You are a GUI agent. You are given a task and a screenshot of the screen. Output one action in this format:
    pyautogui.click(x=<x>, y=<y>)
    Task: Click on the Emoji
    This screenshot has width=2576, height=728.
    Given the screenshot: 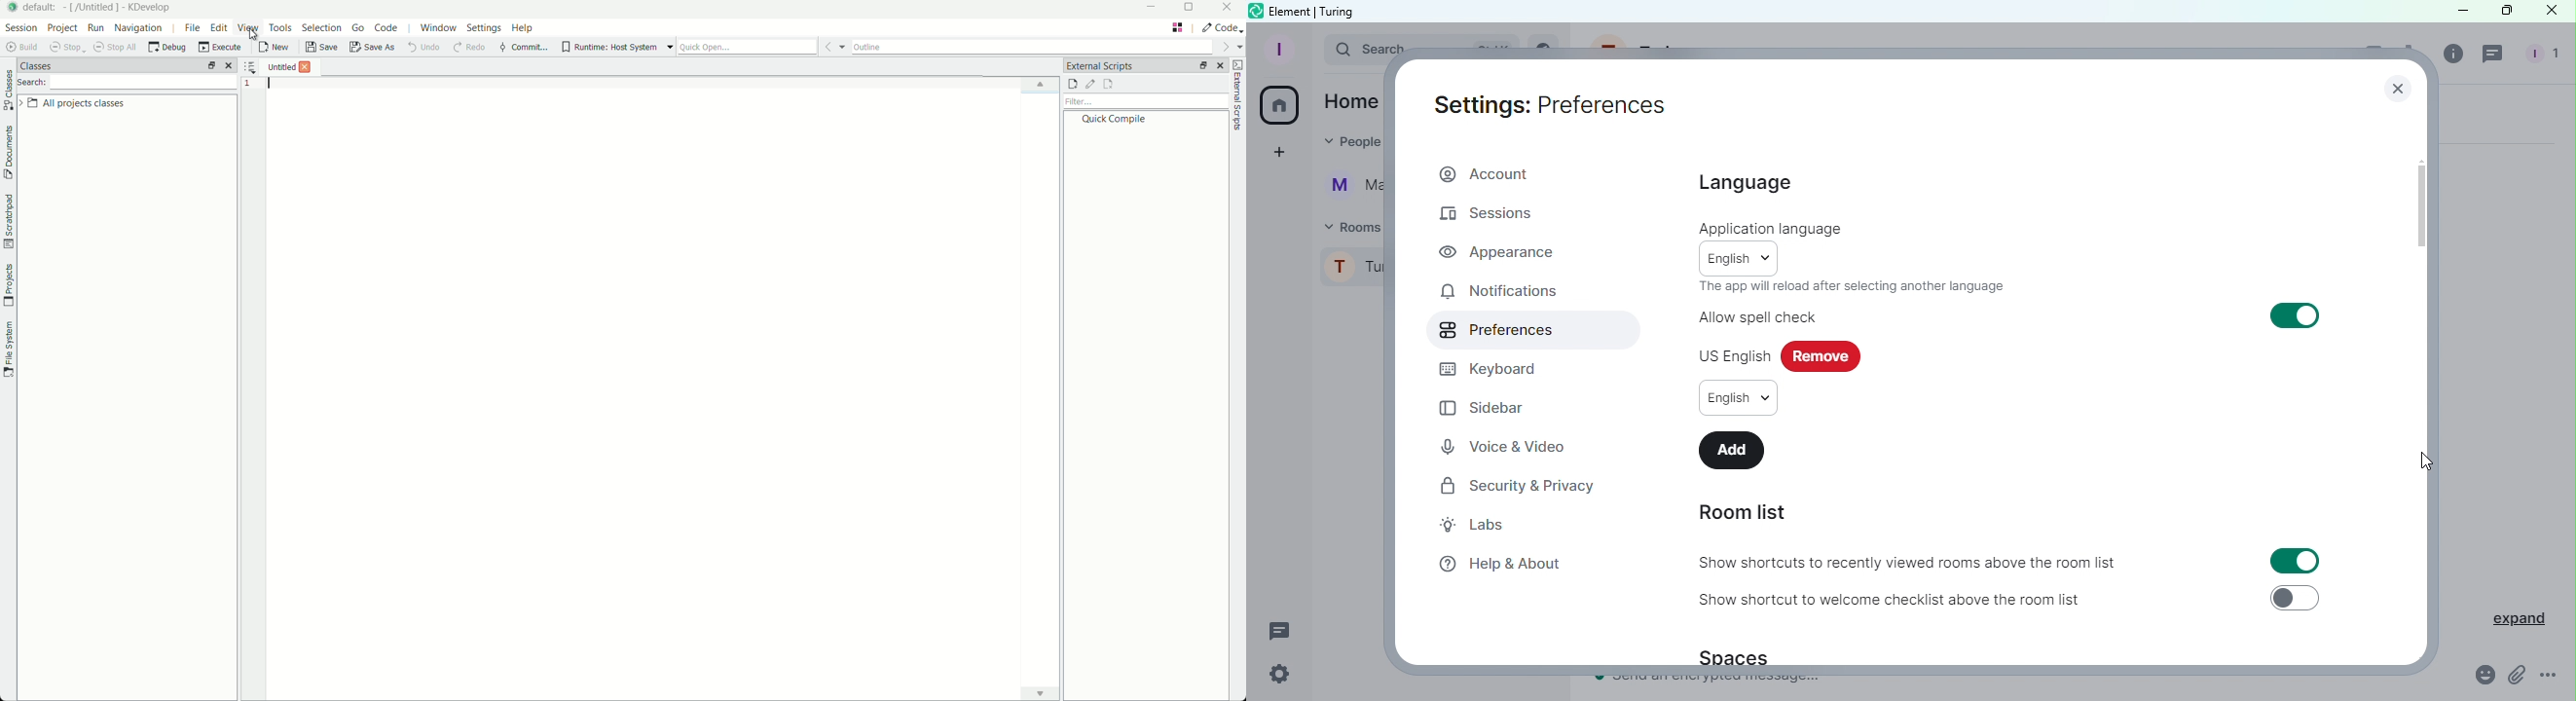 What is the action you would take?
    pyautogui.click(x=2486, y=676)
    